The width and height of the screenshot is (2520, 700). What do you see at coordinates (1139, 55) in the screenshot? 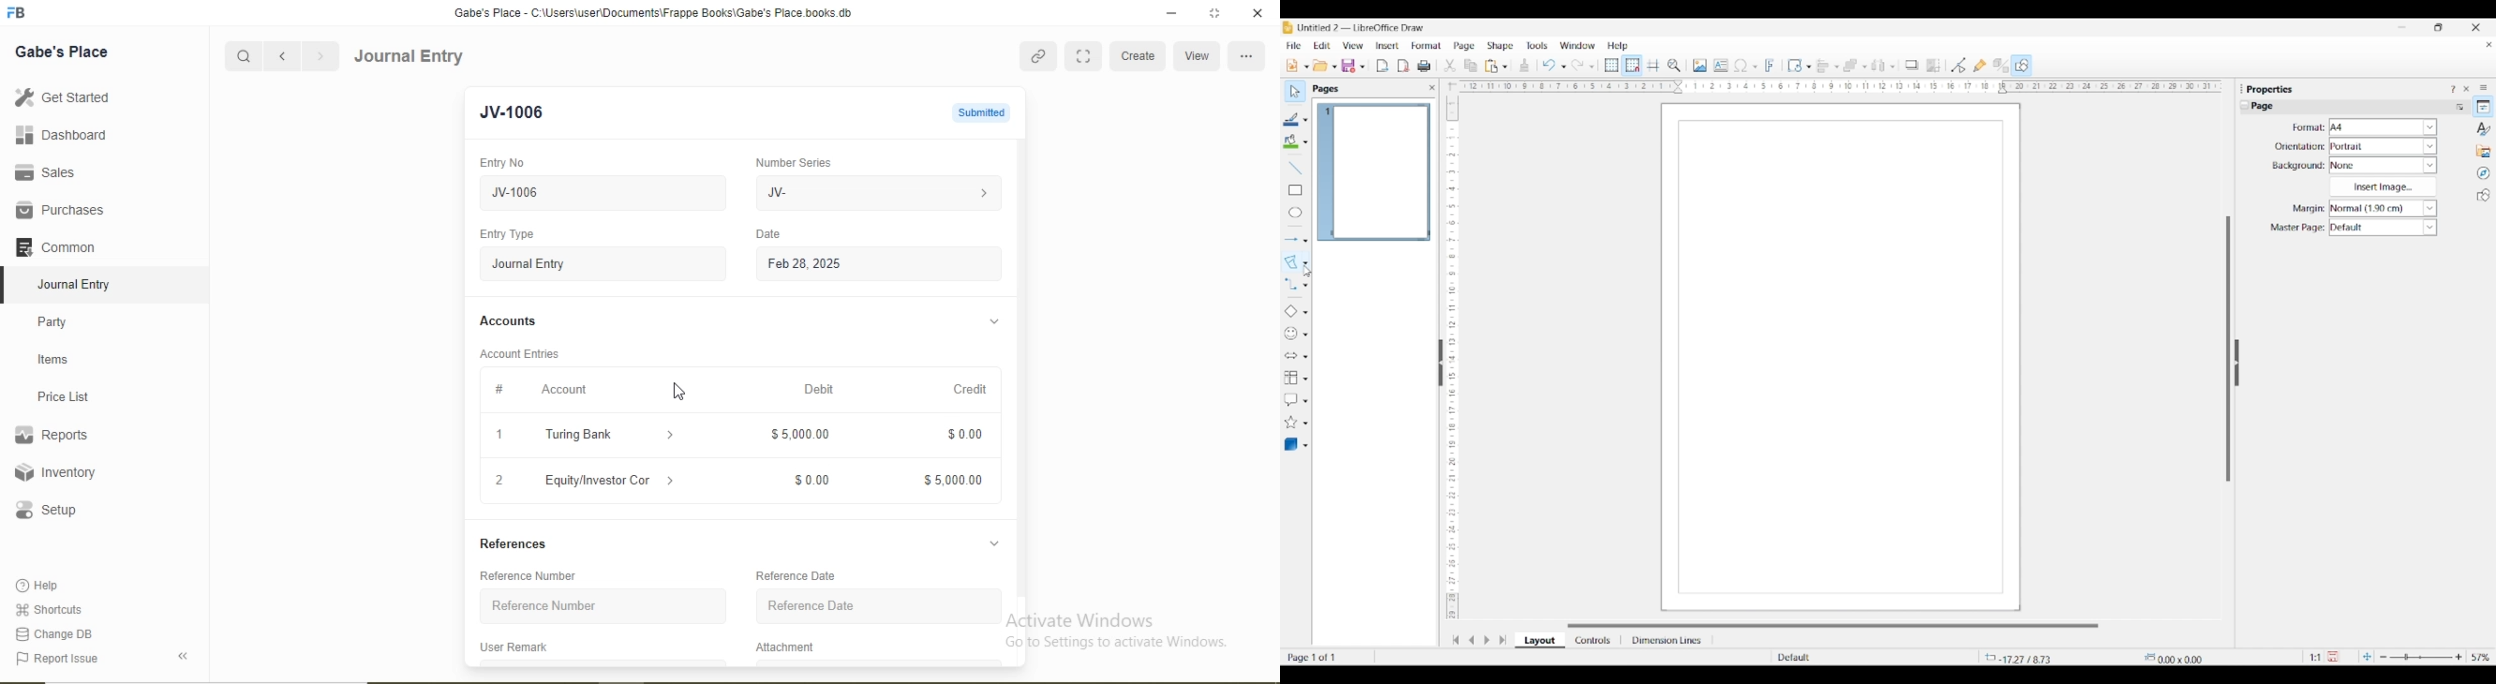
I see `Create` at bounding box center [1139, 55].